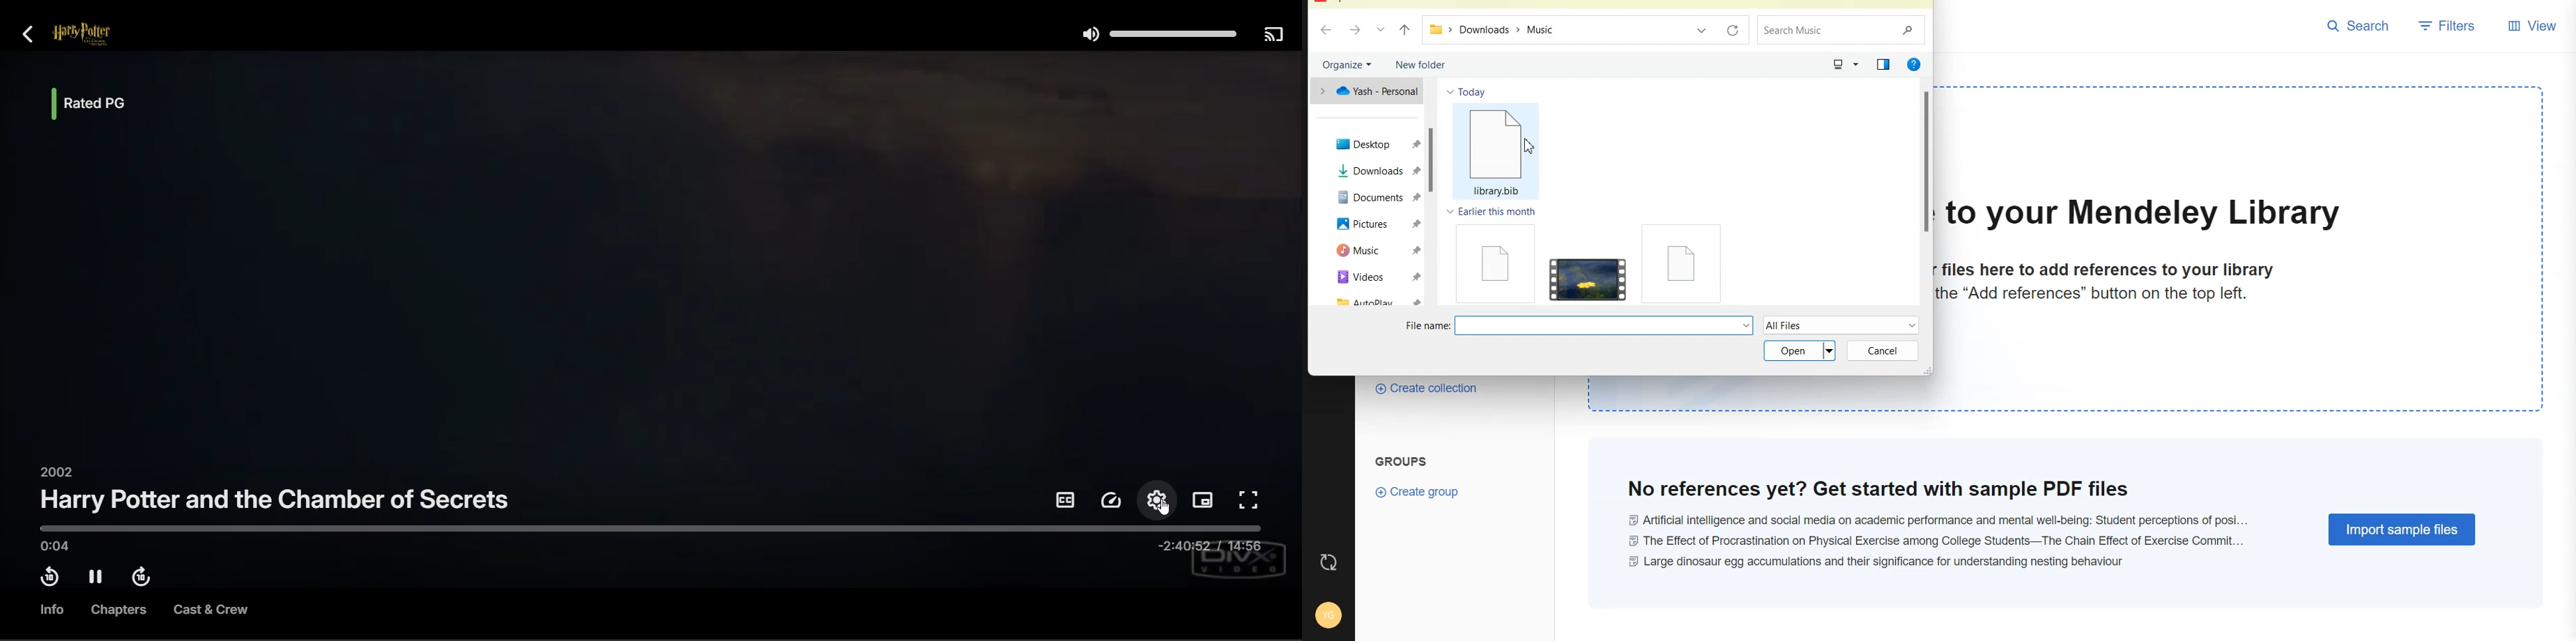  Describe the element at coordinates (1367, 275) in the screenshot. I see `Videos` at that location.